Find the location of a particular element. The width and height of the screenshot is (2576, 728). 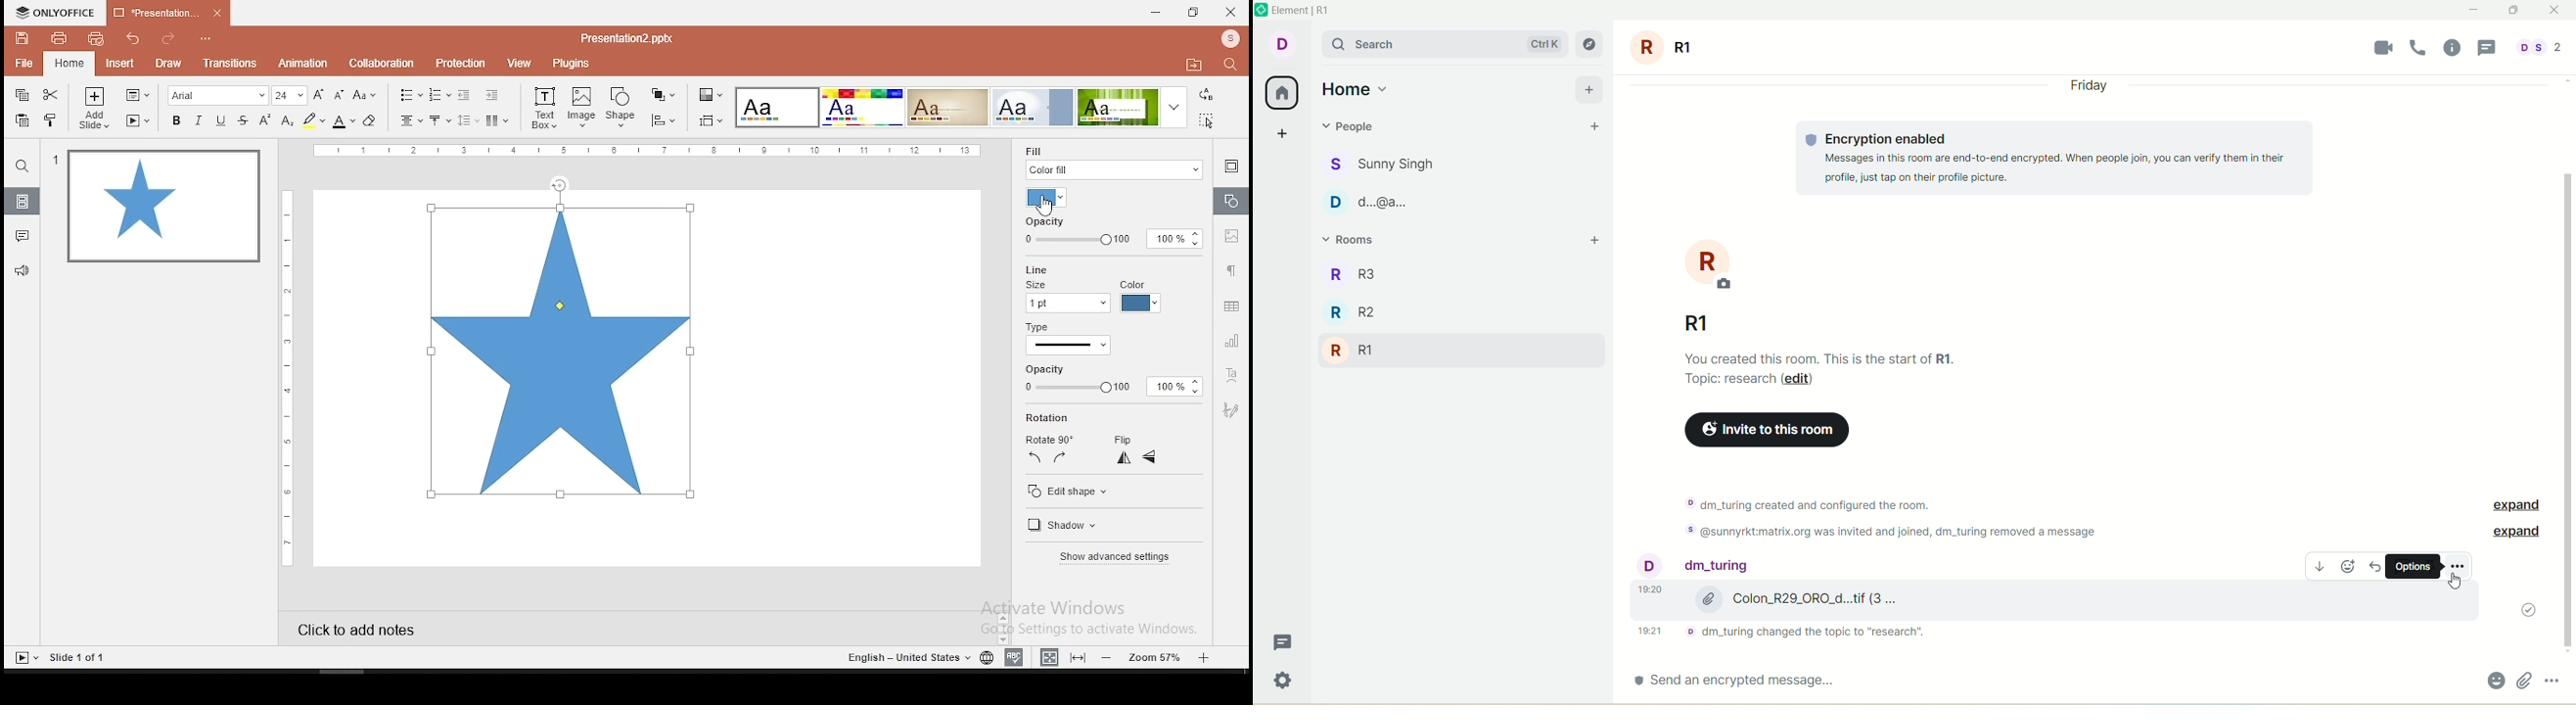

text is located at coordinates (1822, 366).